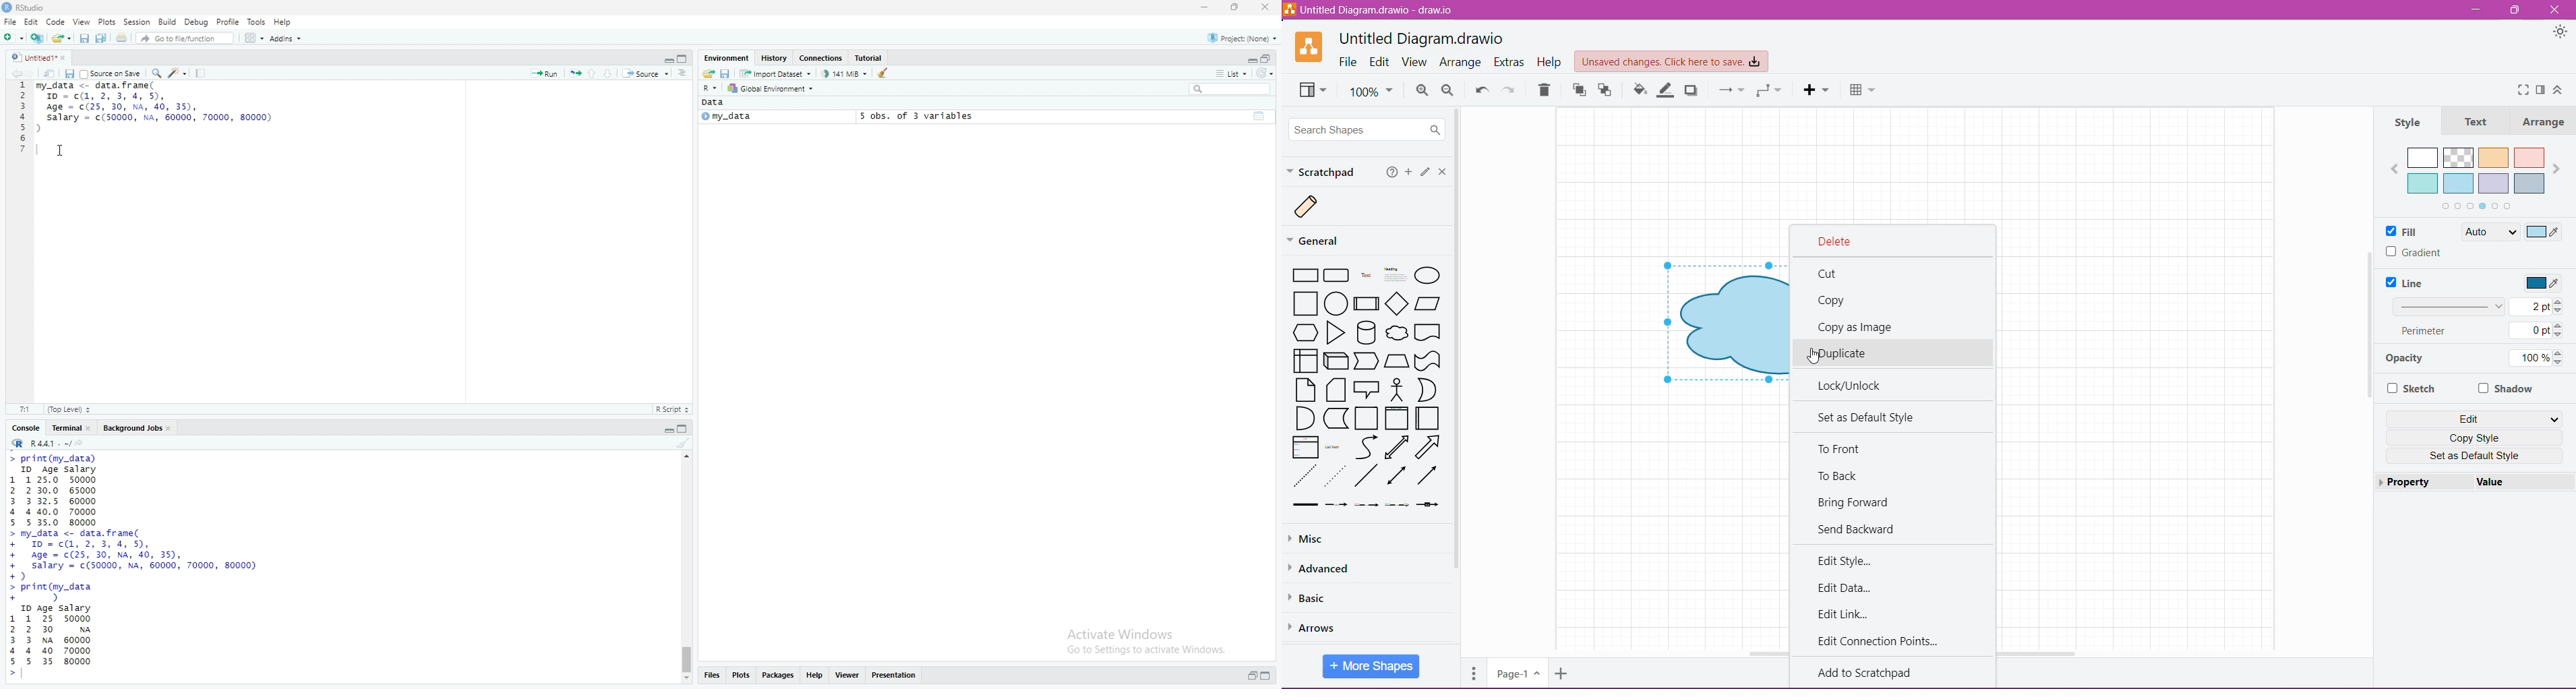  I want to click on compile reports, so click(202, 73).